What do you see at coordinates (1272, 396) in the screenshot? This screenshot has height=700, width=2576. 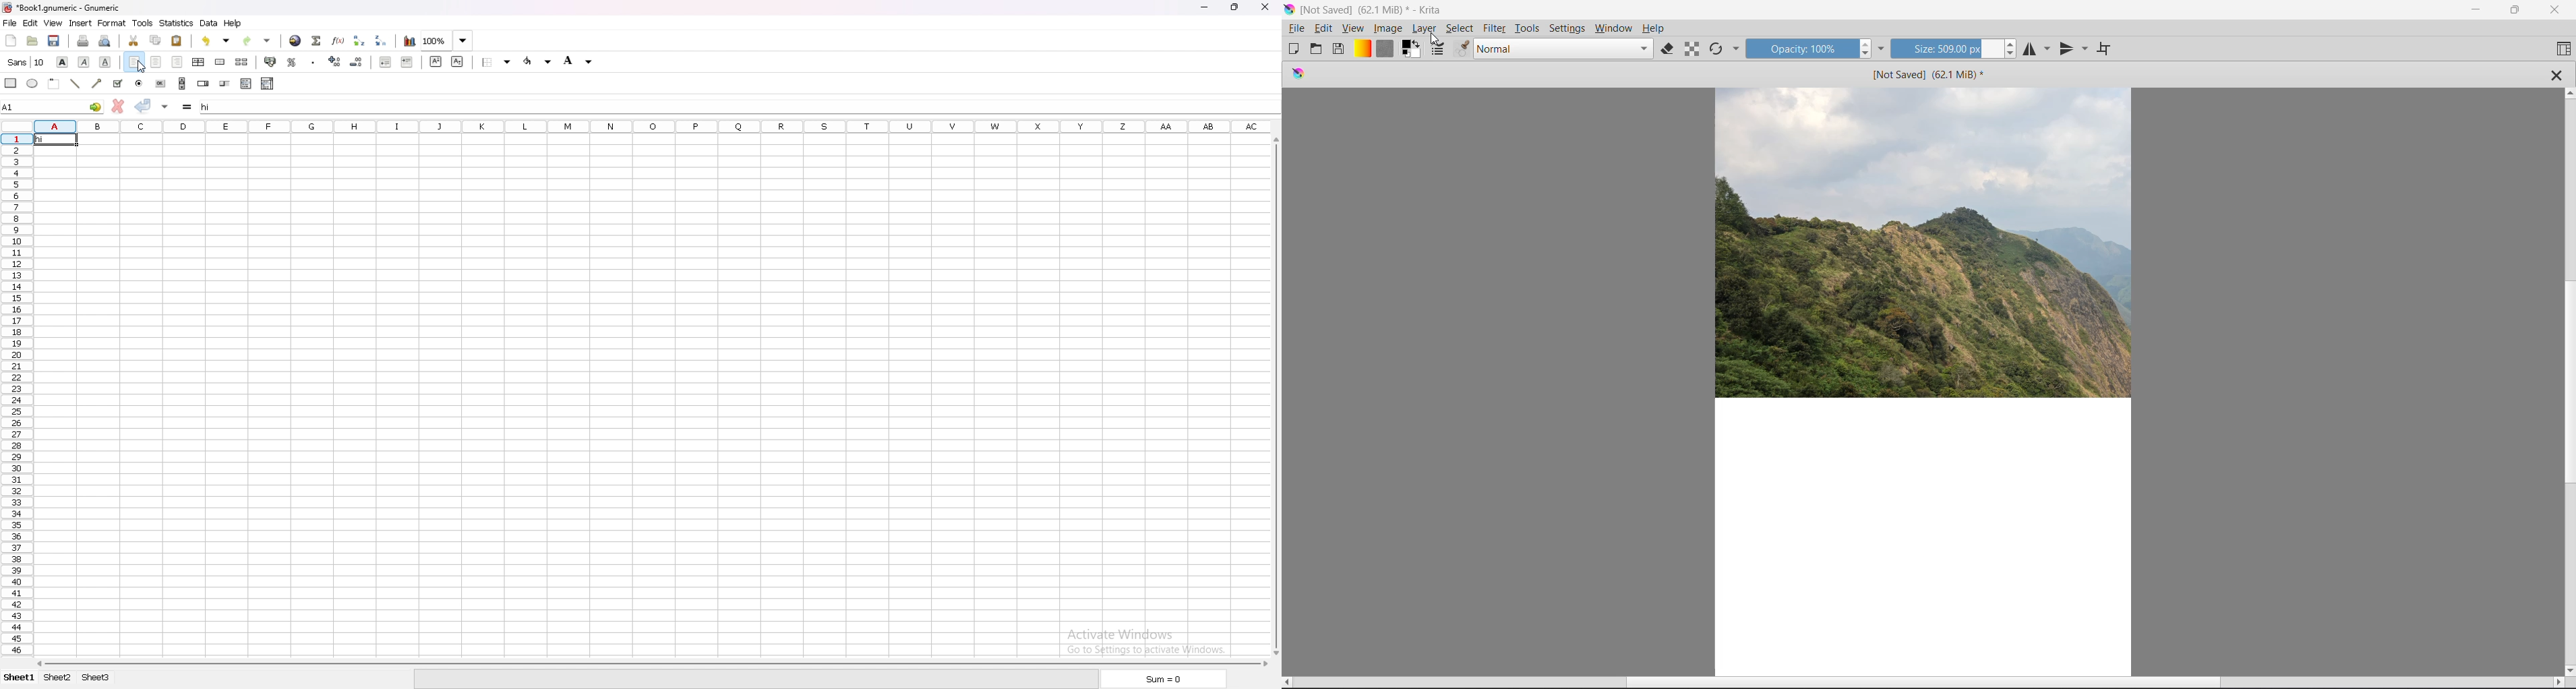 I see `scroll bar` at bounding box center [1272, 396].